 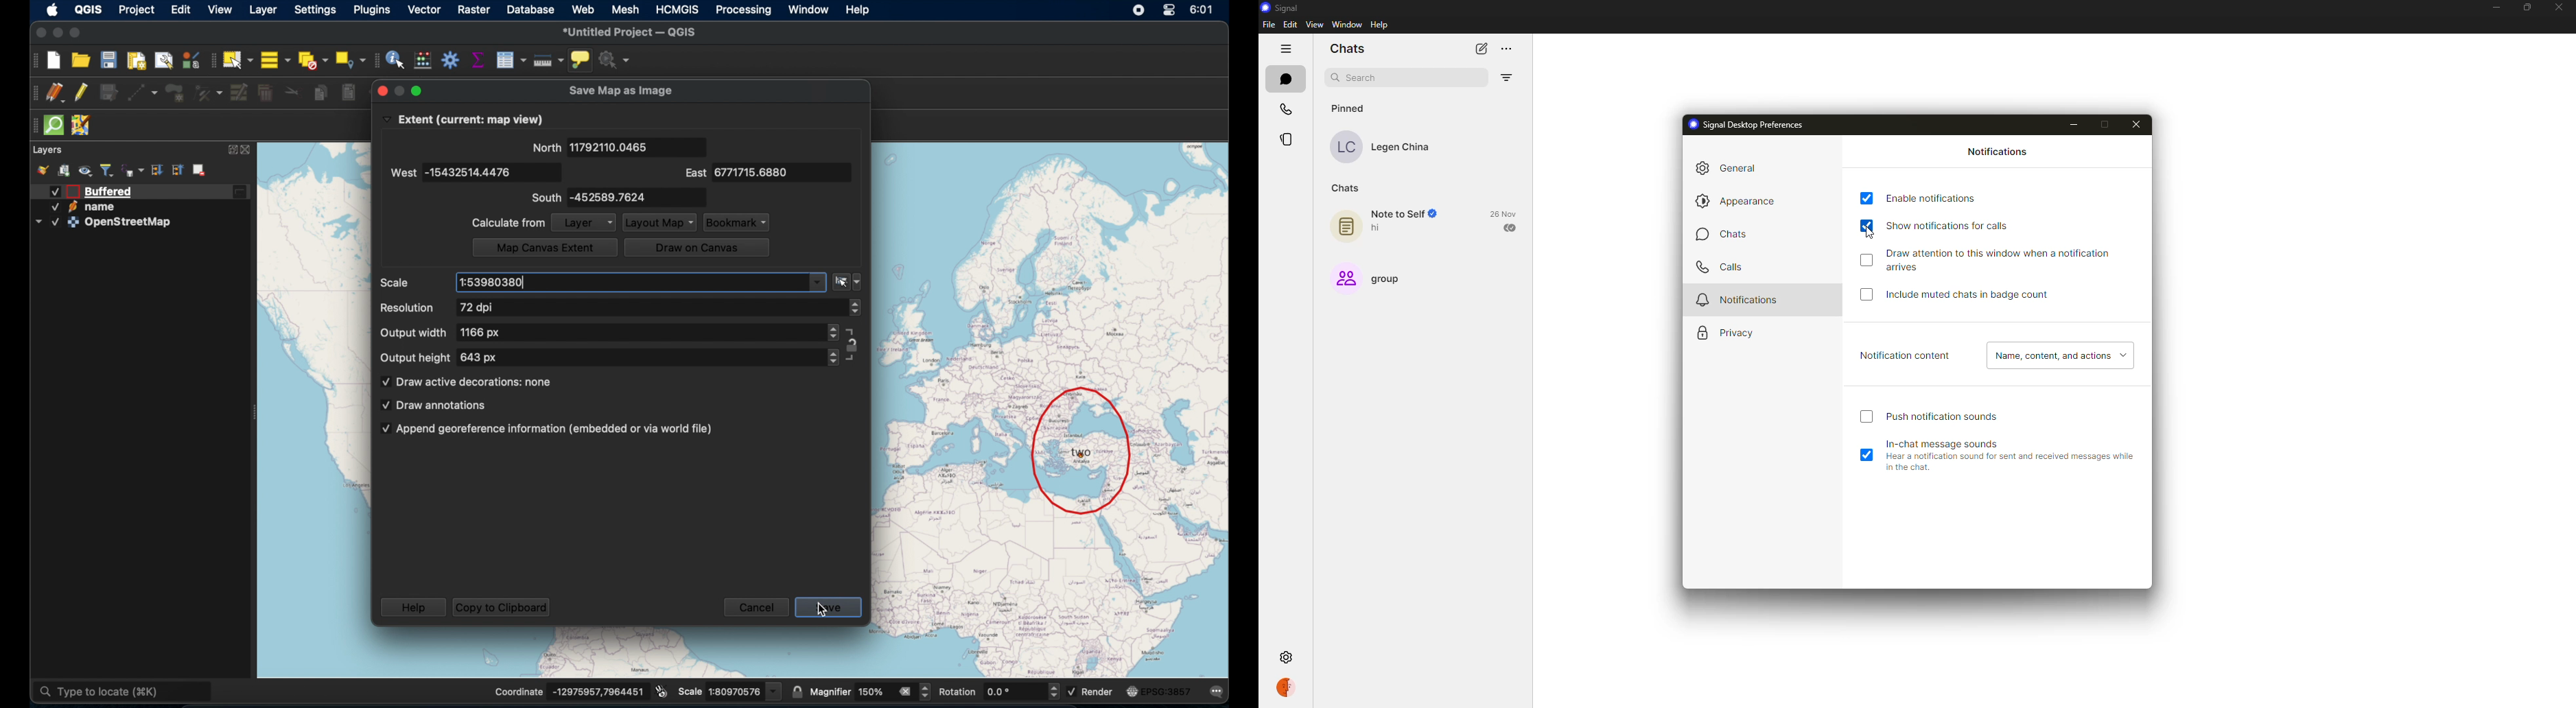 What do you see at coordinates (401, 90) in the screenshot?
I see `maximize` at bounding box center [401, 90].